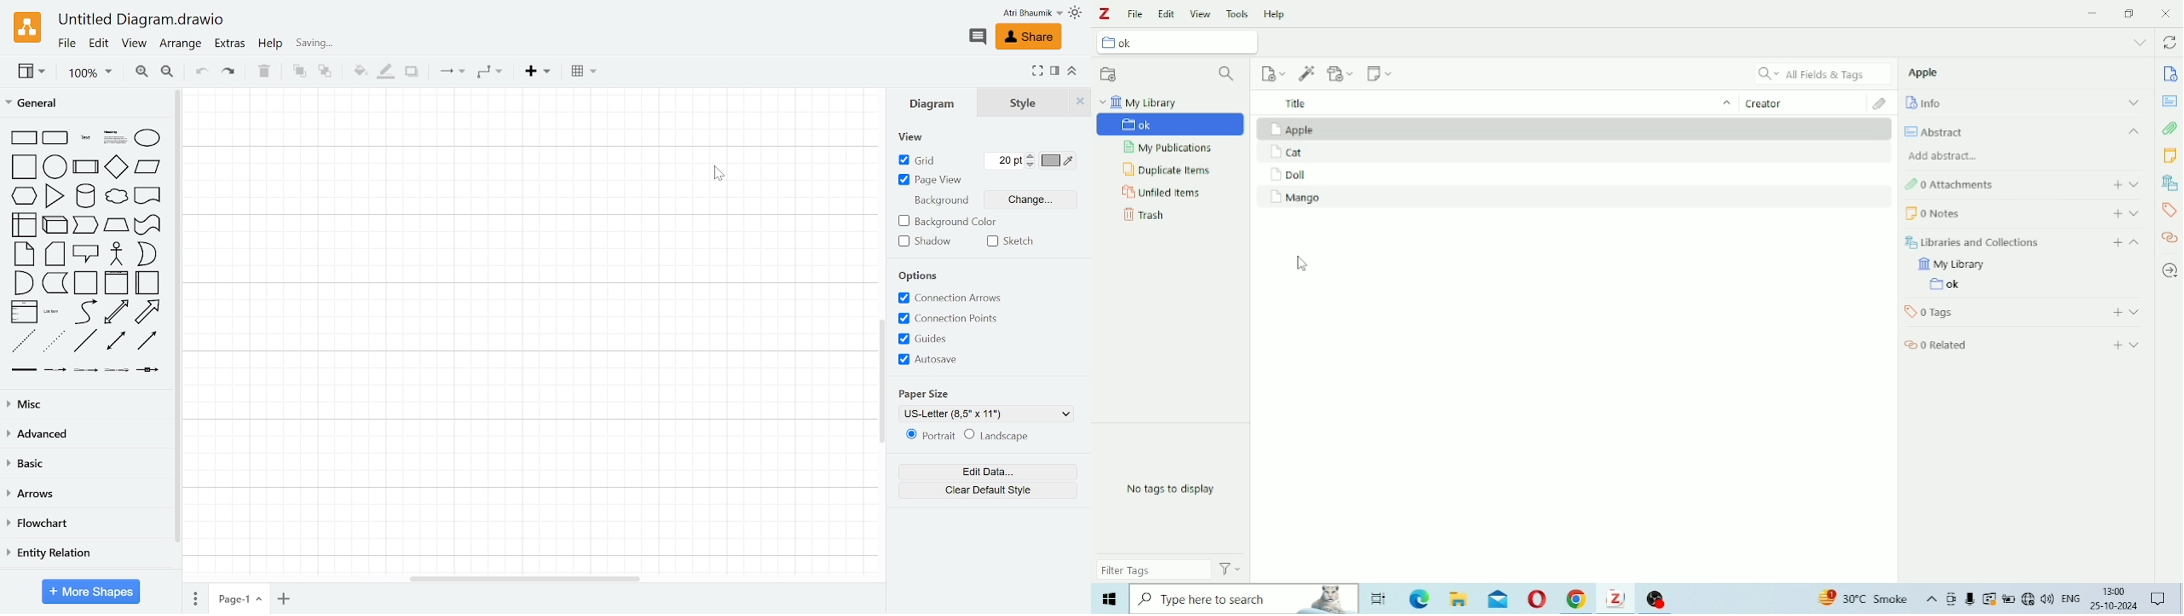 This screenshot has width=2184, height=616. I want to click on Format, so click(1056, 71).